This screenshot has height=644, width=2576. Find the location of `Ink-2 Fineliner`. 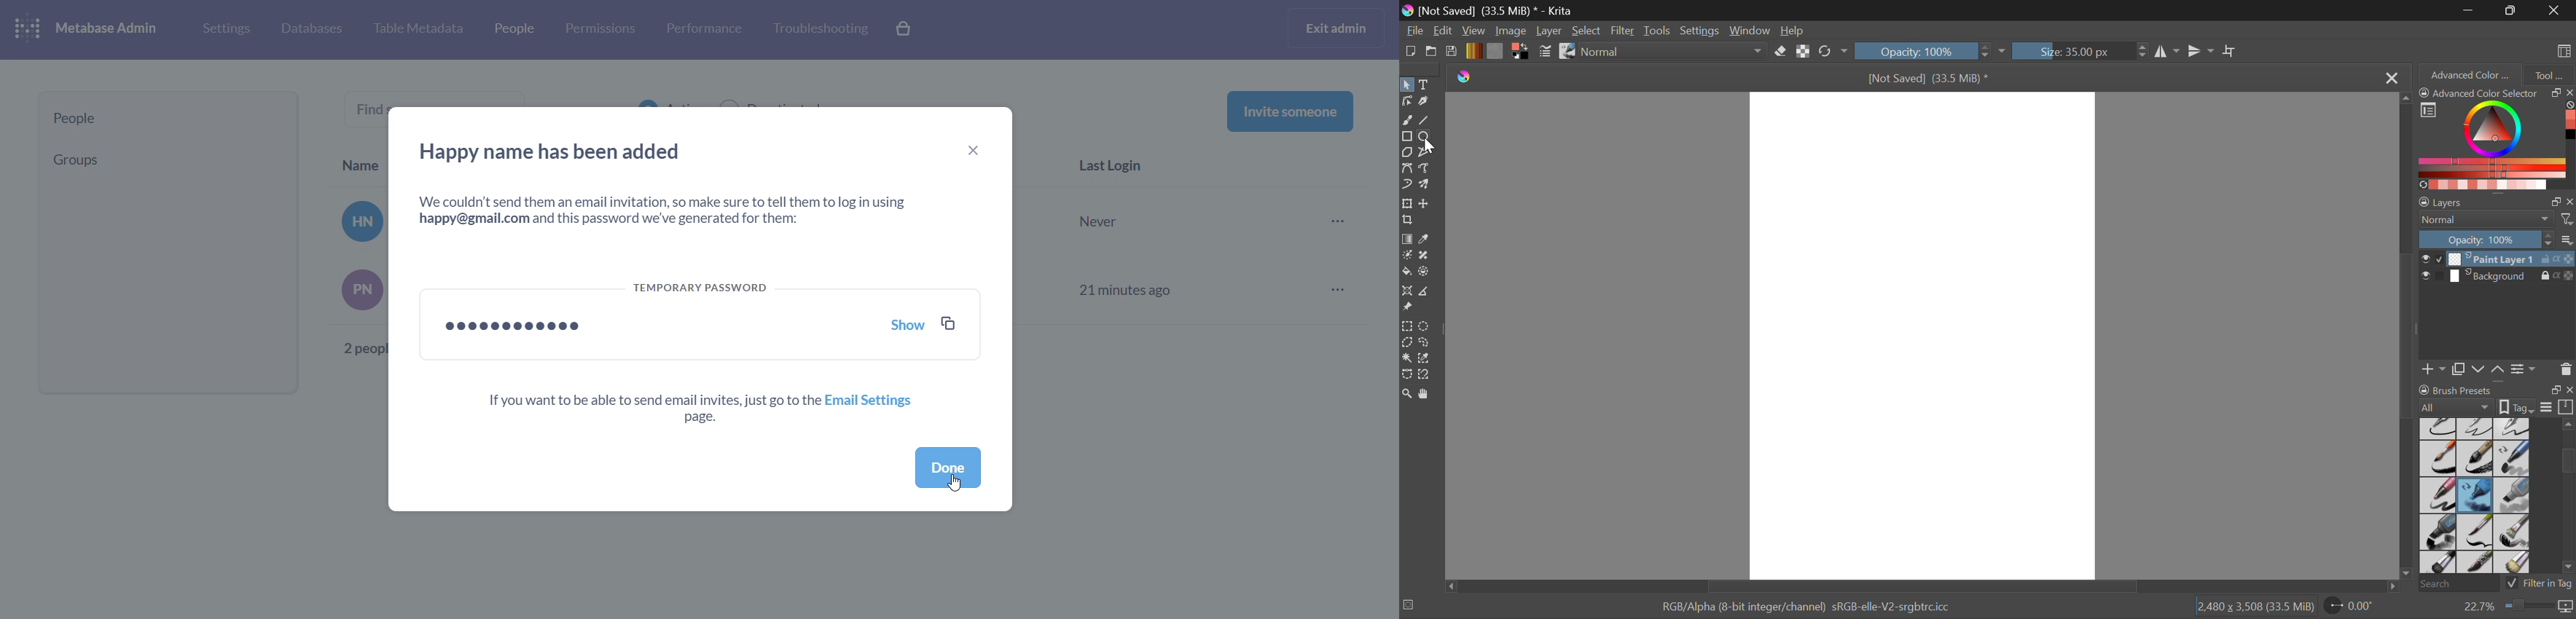

Ink-2 Fineliner is located at coordinates (2439, 428).